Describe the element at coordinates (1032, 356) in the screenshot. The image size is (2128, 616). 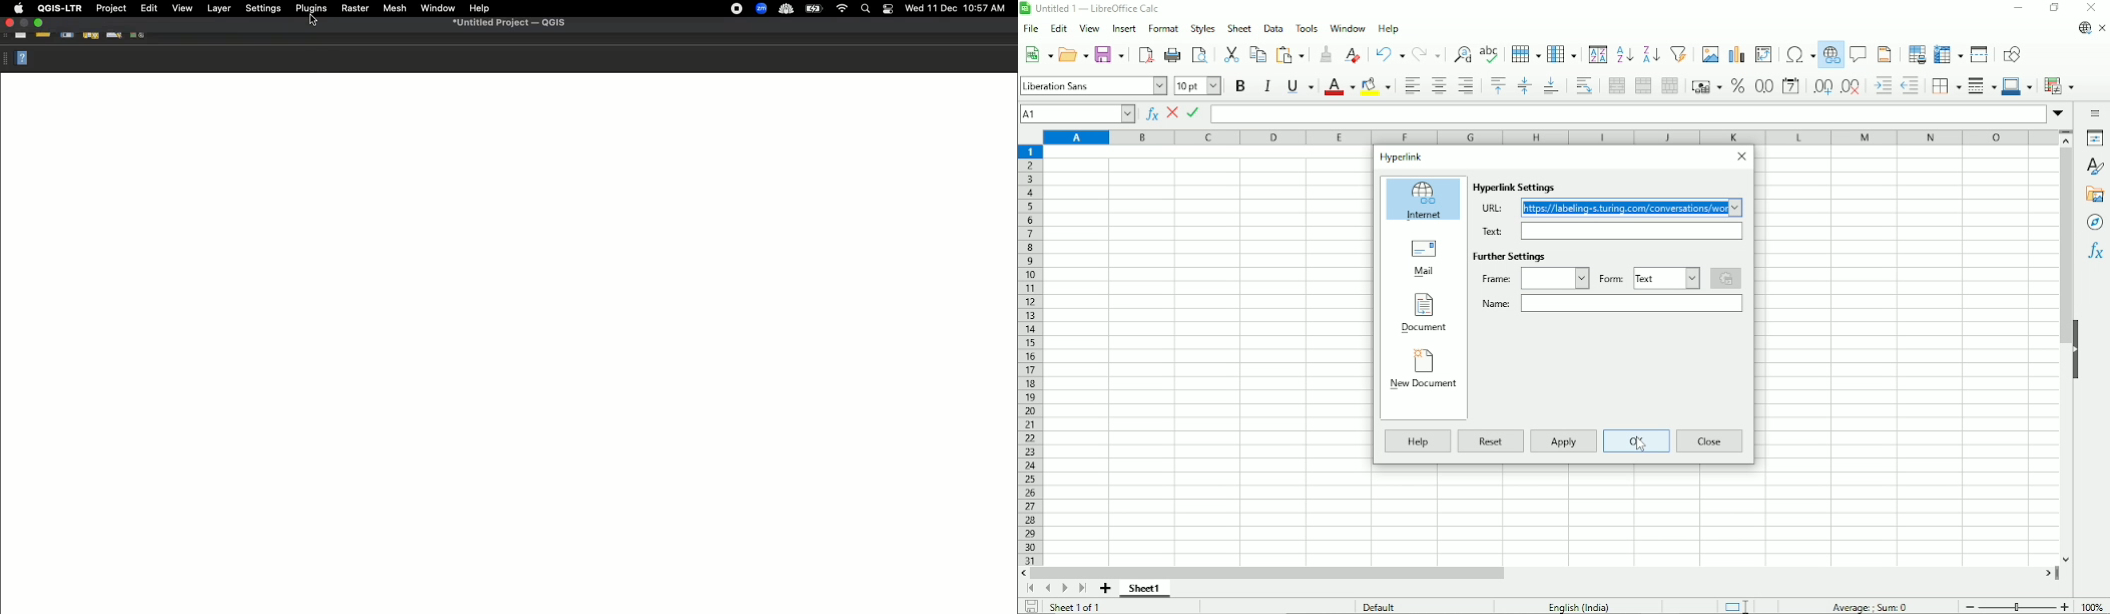
I see `Row headings` at that location.